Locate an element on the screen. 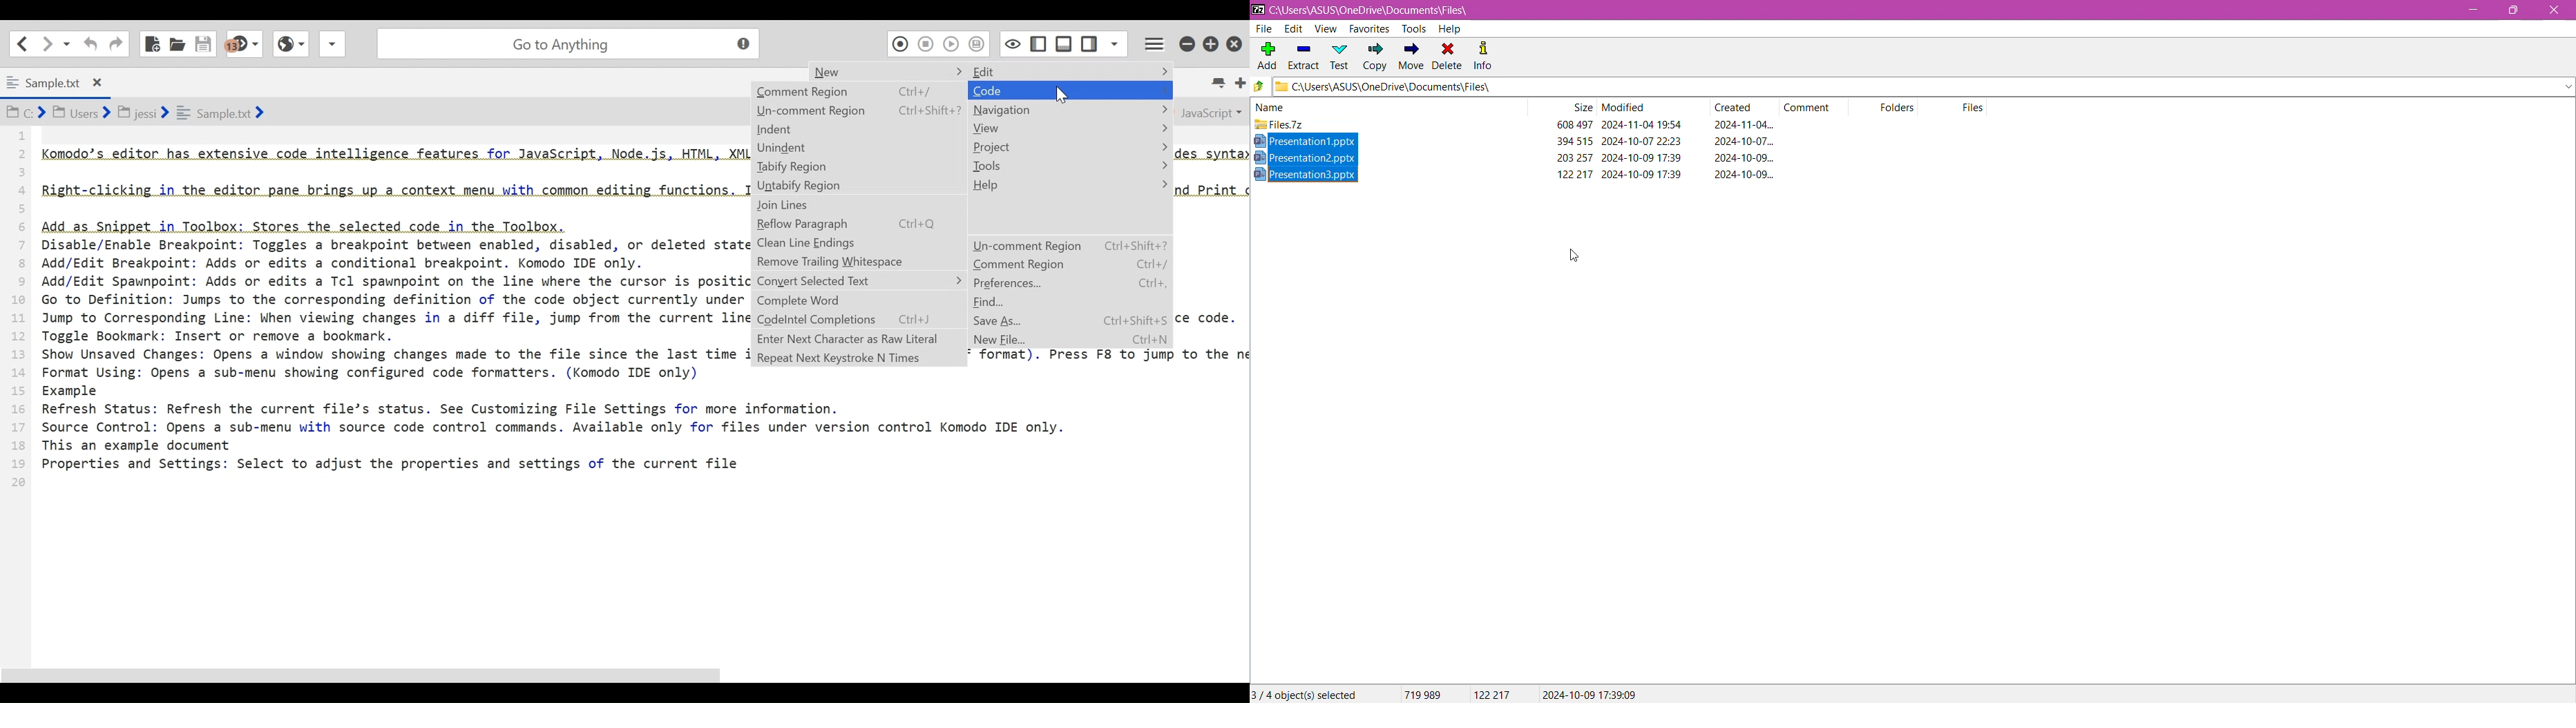  Stop Recording Macro is located at coordinates (927, 44).